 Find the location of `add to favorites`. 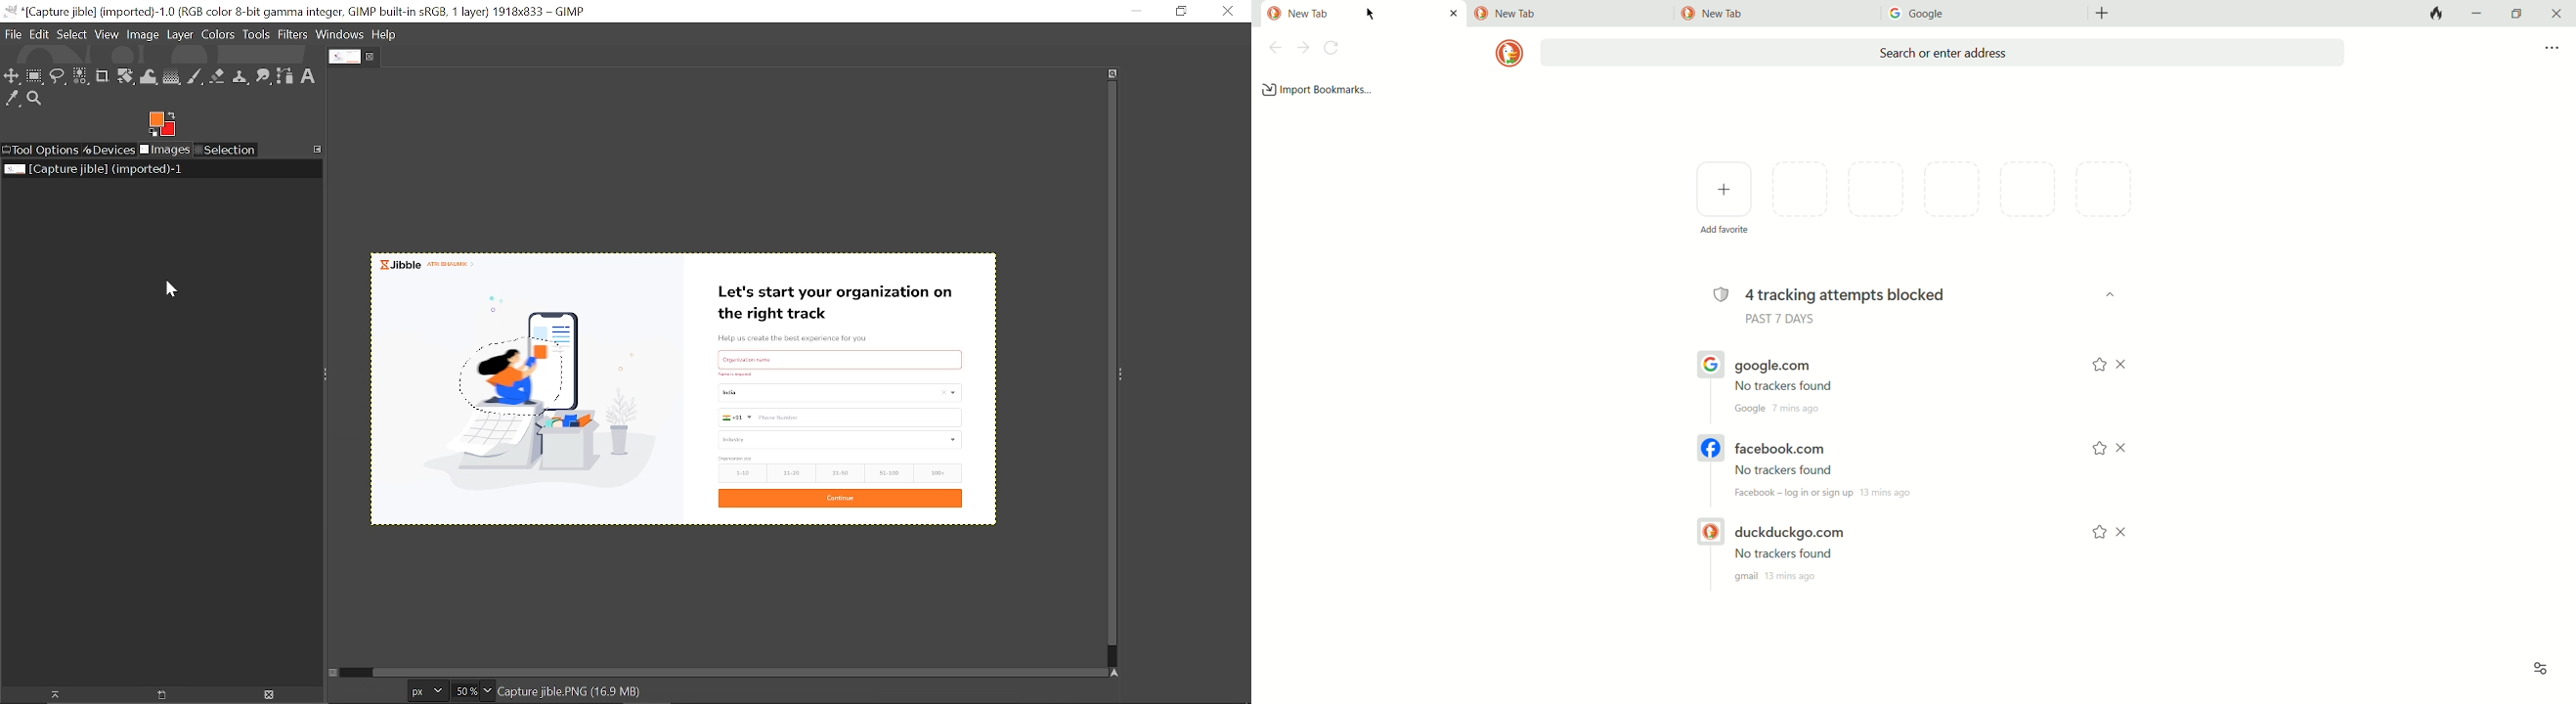

add to favorites is located at coordinates (2099, 367).